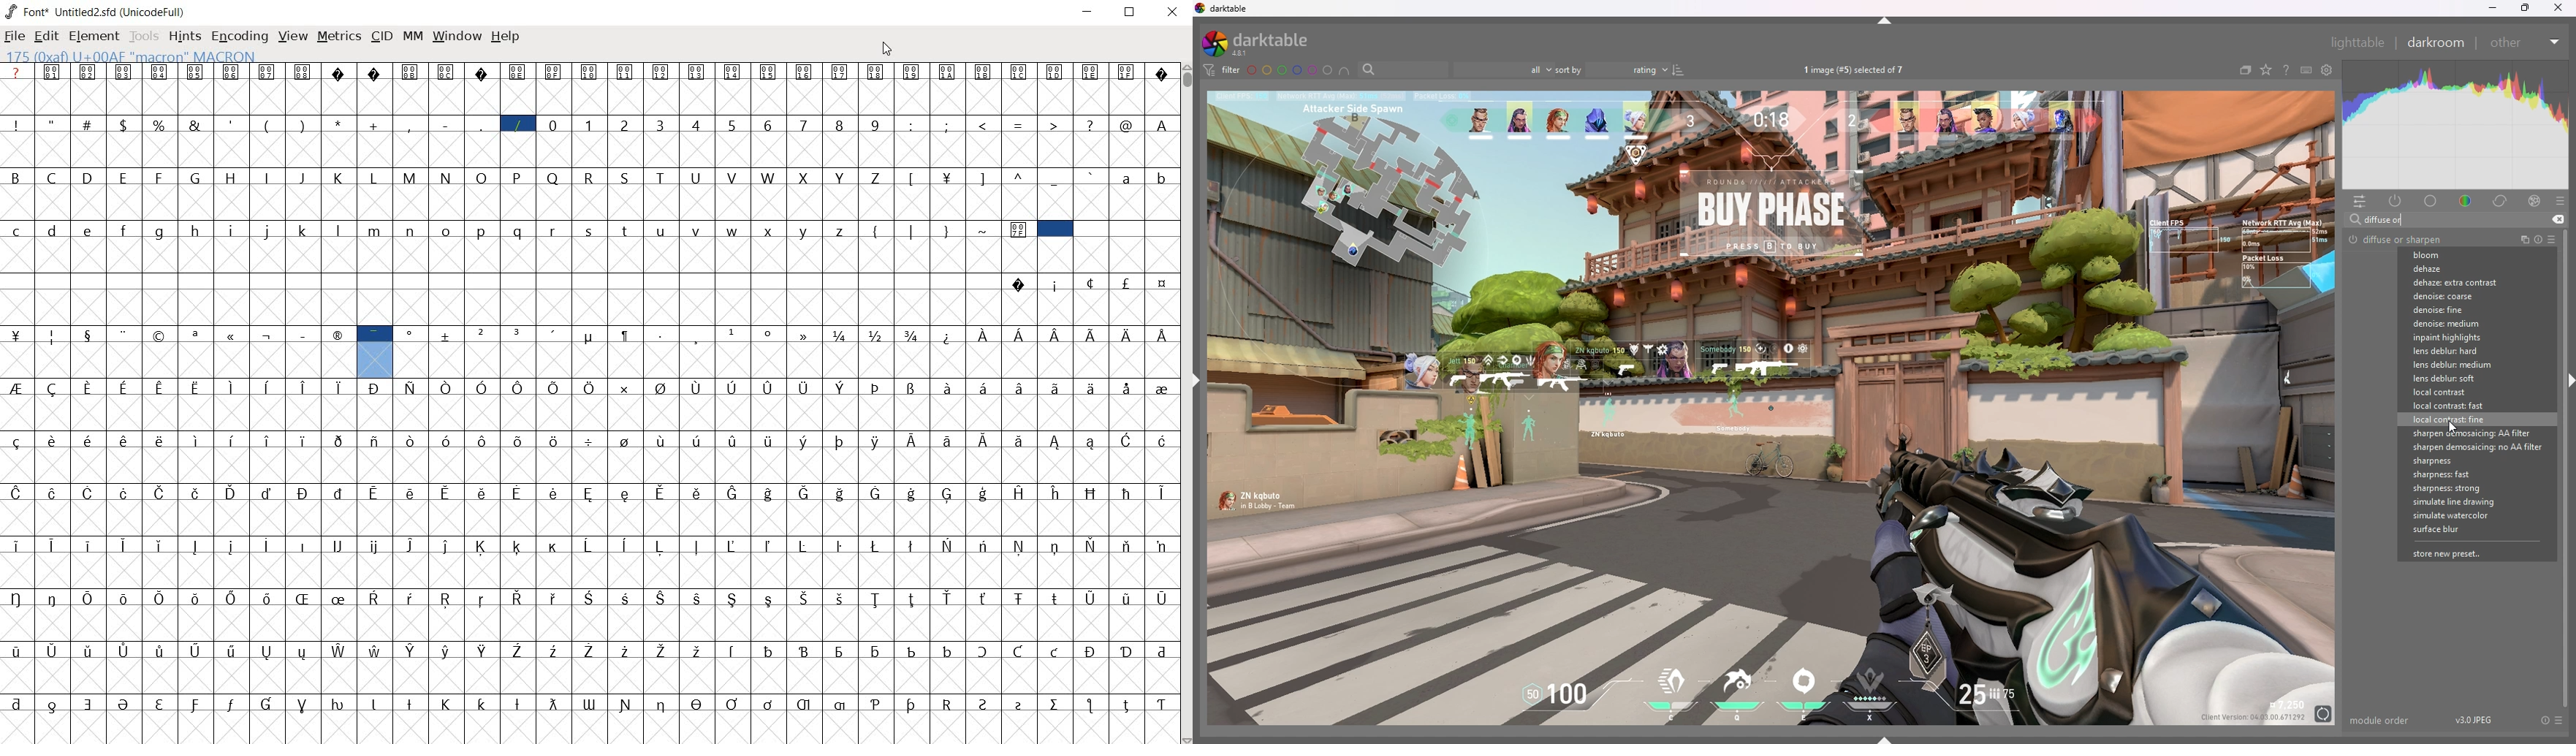 This screenshot has height=756, width=2576. What do you see at coordinates (2458, 475) in the screenshot?
I see `sharpness fast` at bounding box center [2458, 475].